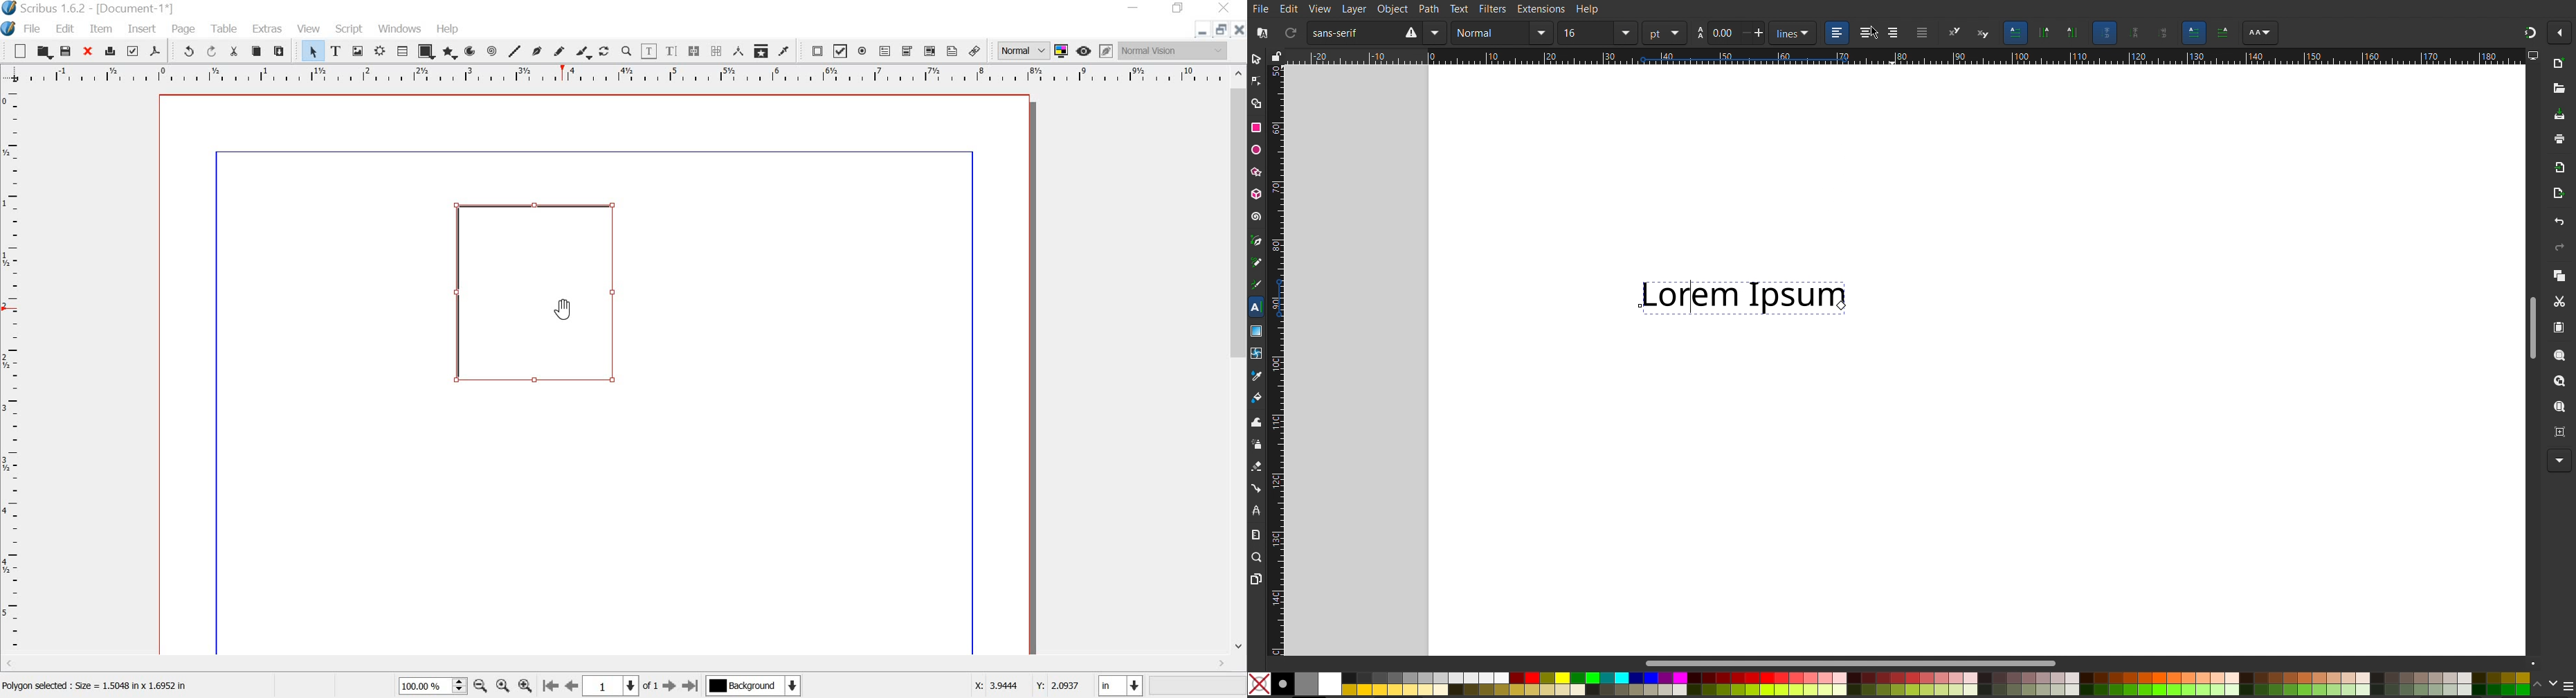 This screenshot has height=700, width=2576. What do you see at coordinates (526, 684) in the screenshot?
I see `zoom in` at bounding box center [526, 684].